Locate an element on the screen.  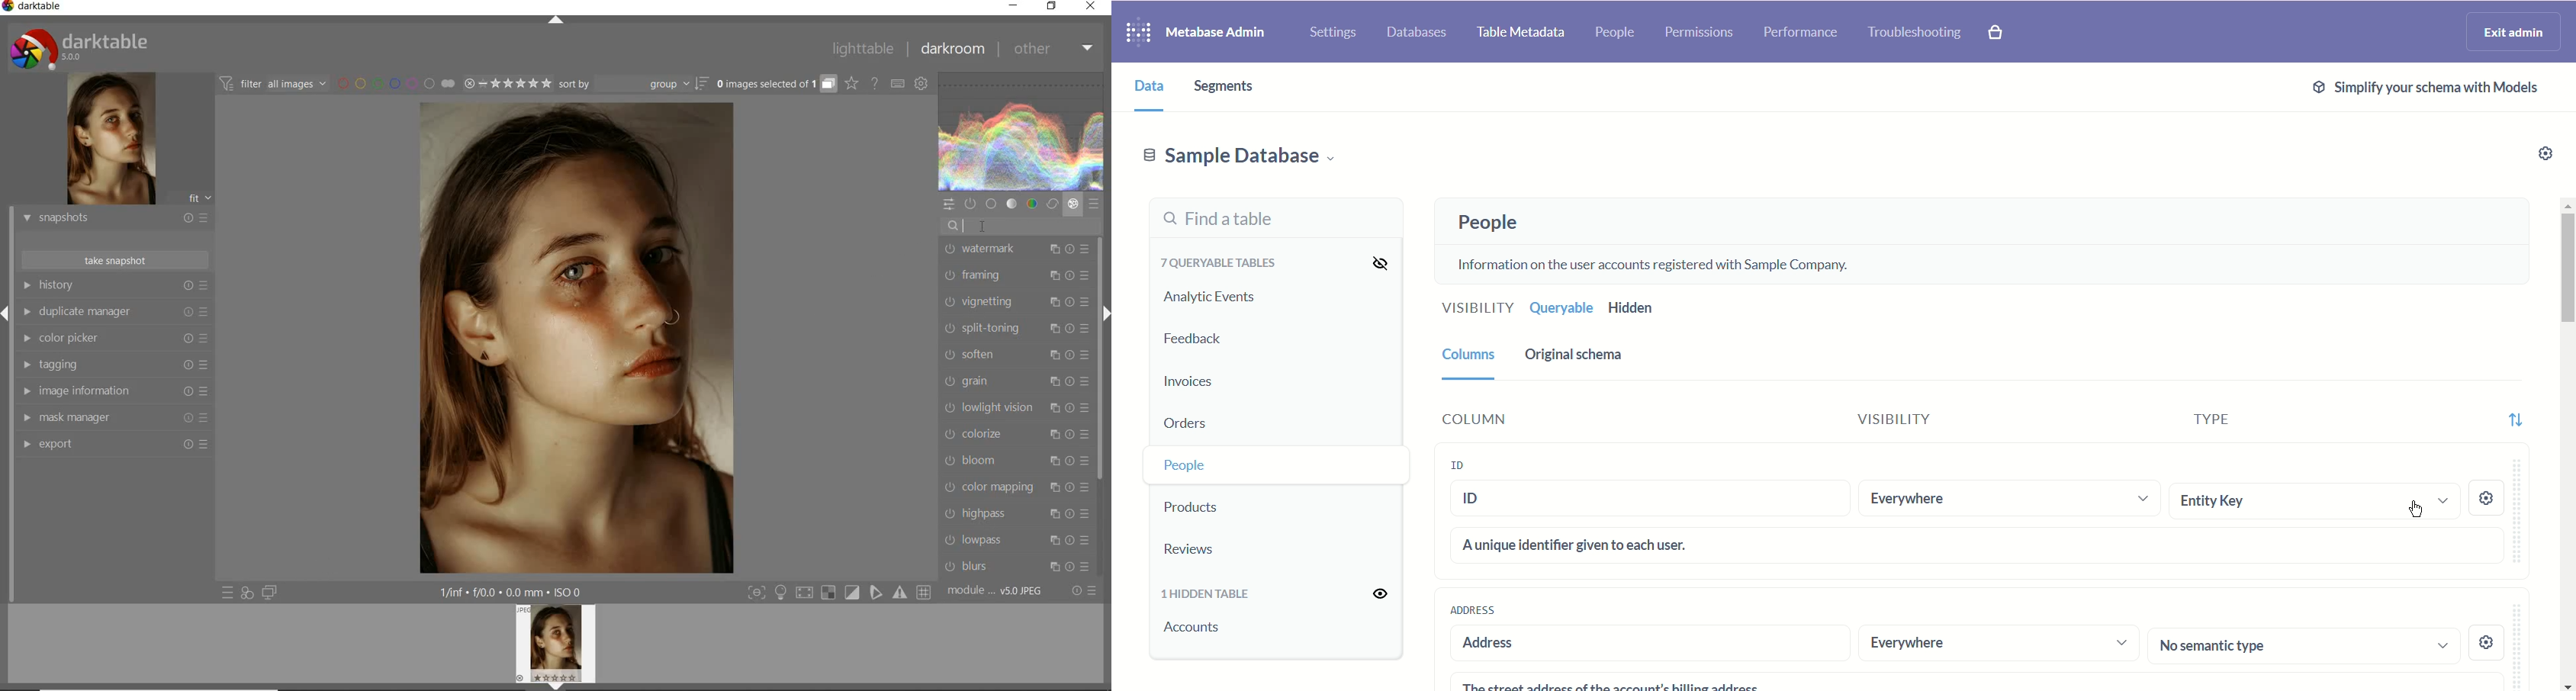
color is located at coordinates (1033, 205).